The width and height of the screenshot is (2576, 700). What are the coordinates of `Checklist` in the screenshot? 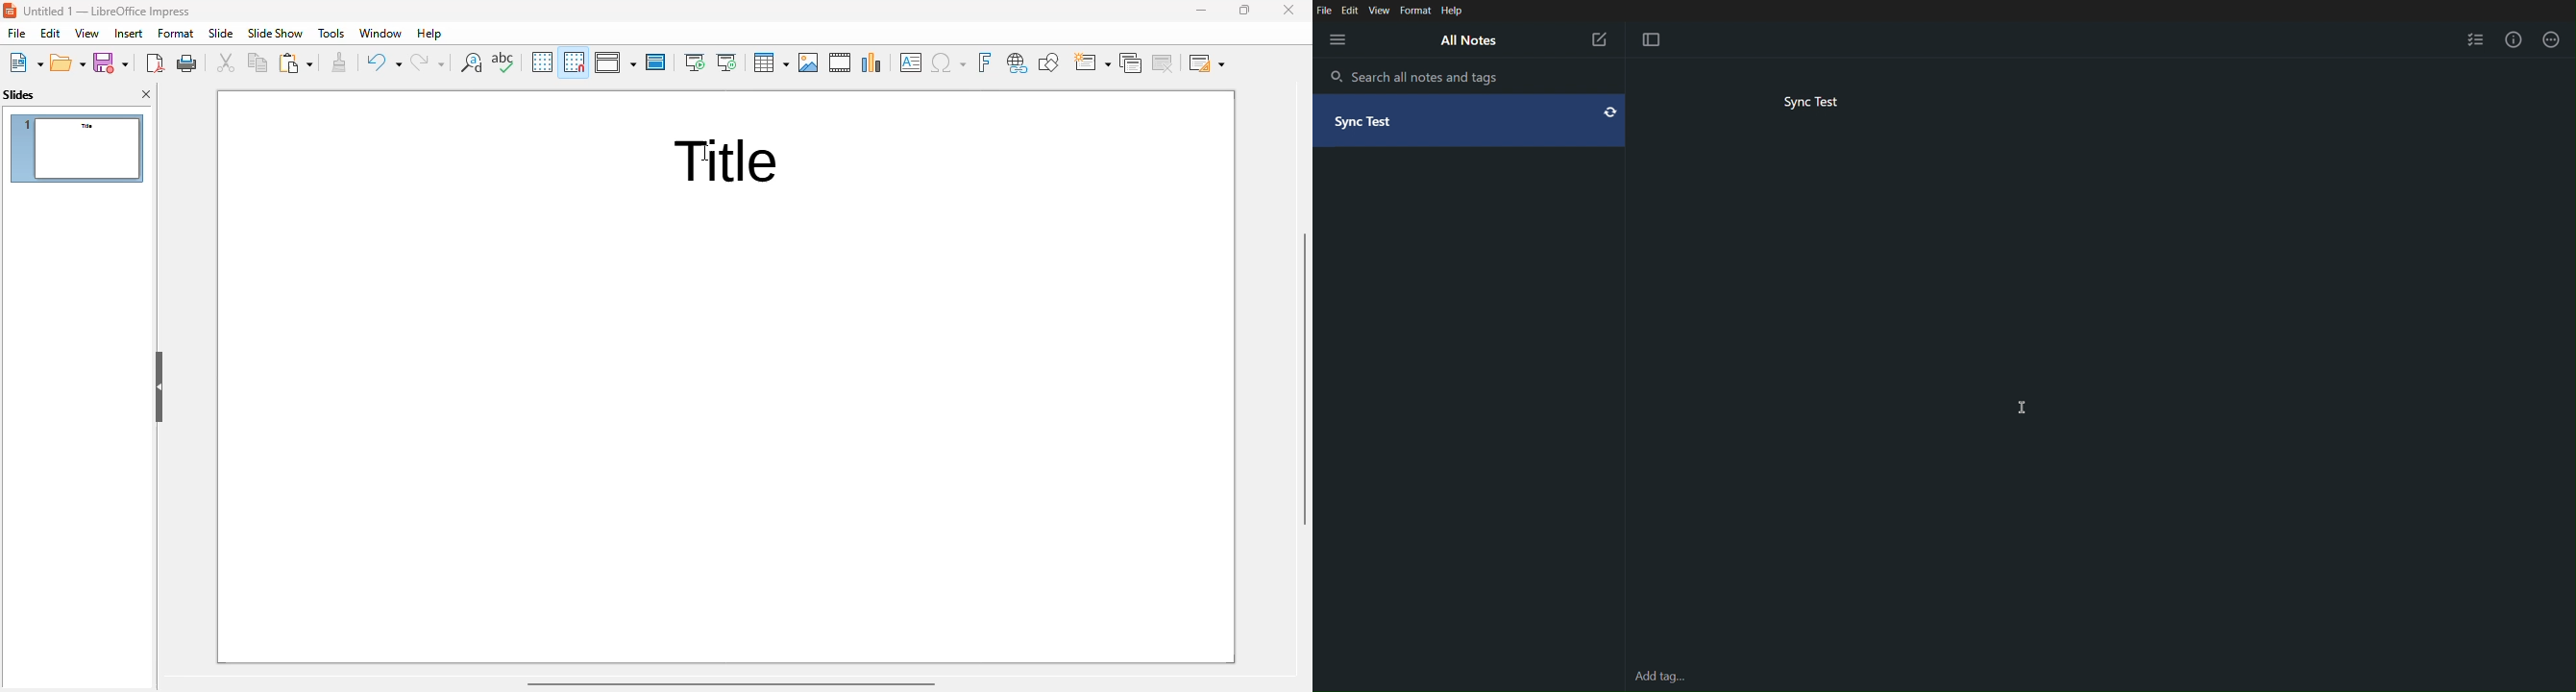 It's located at (2477, 38).